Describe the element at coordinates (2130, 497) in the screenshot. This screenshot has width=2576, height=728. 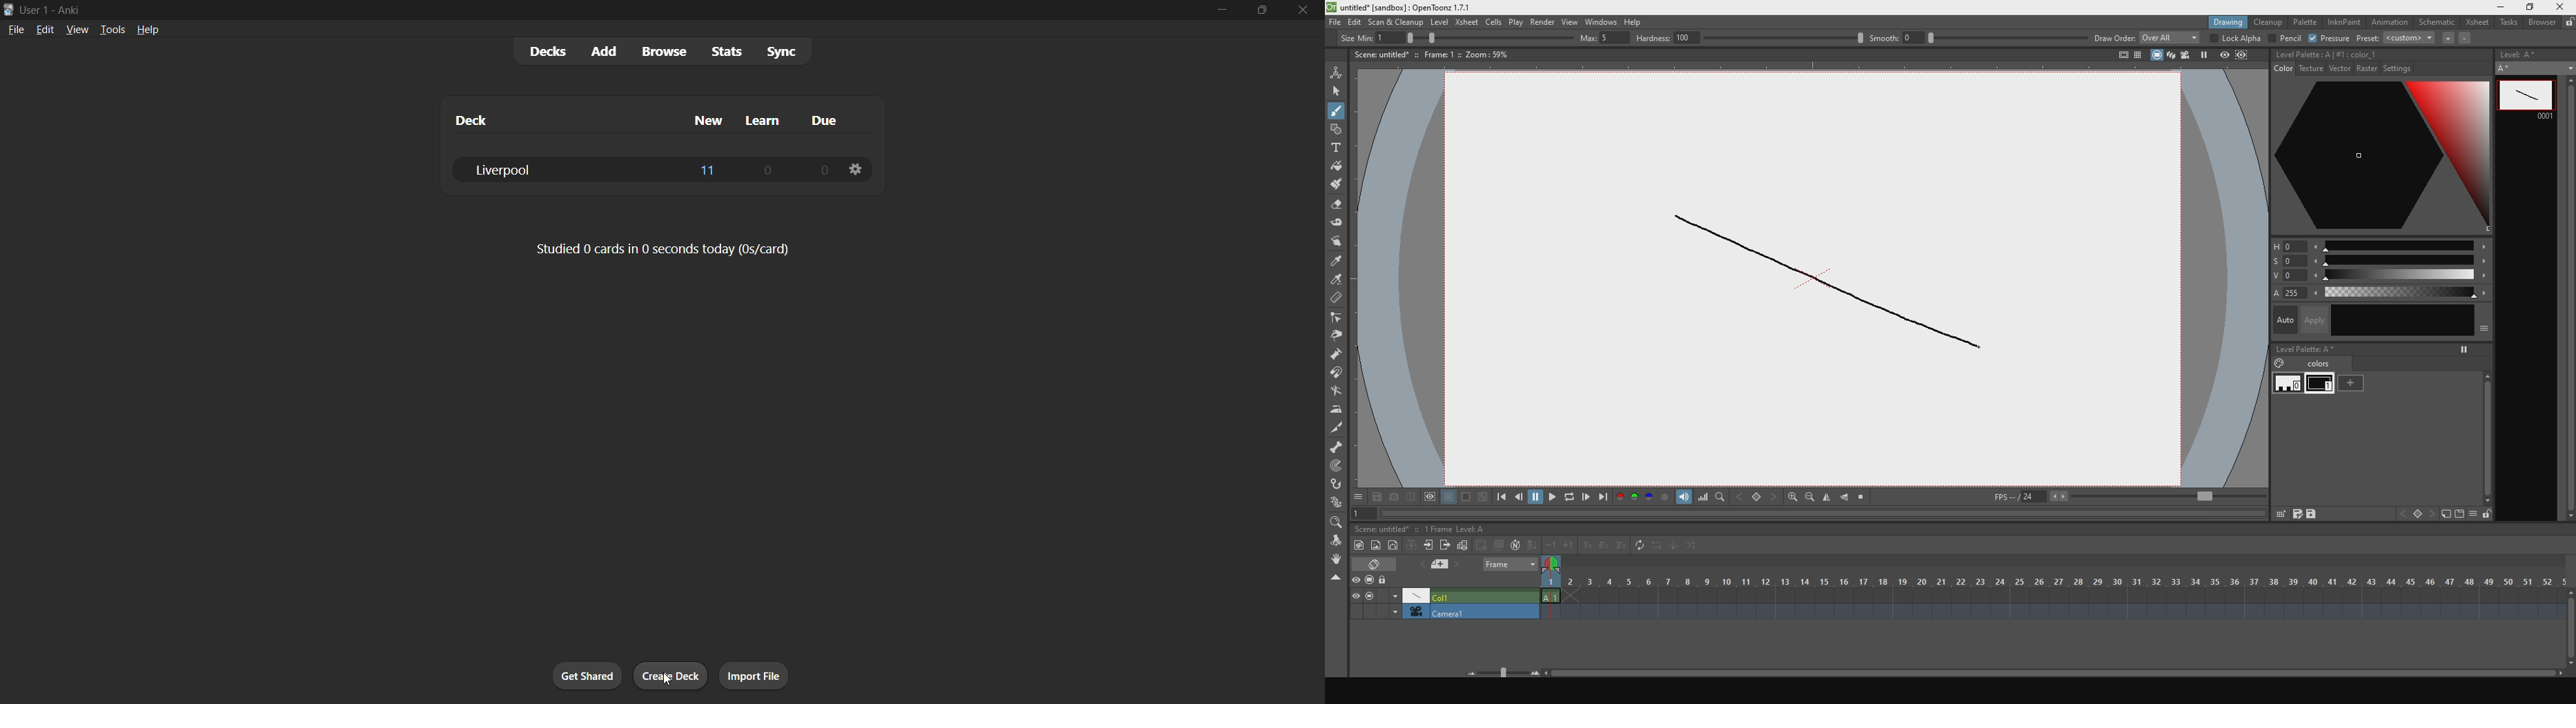
I see `fps` at that location.